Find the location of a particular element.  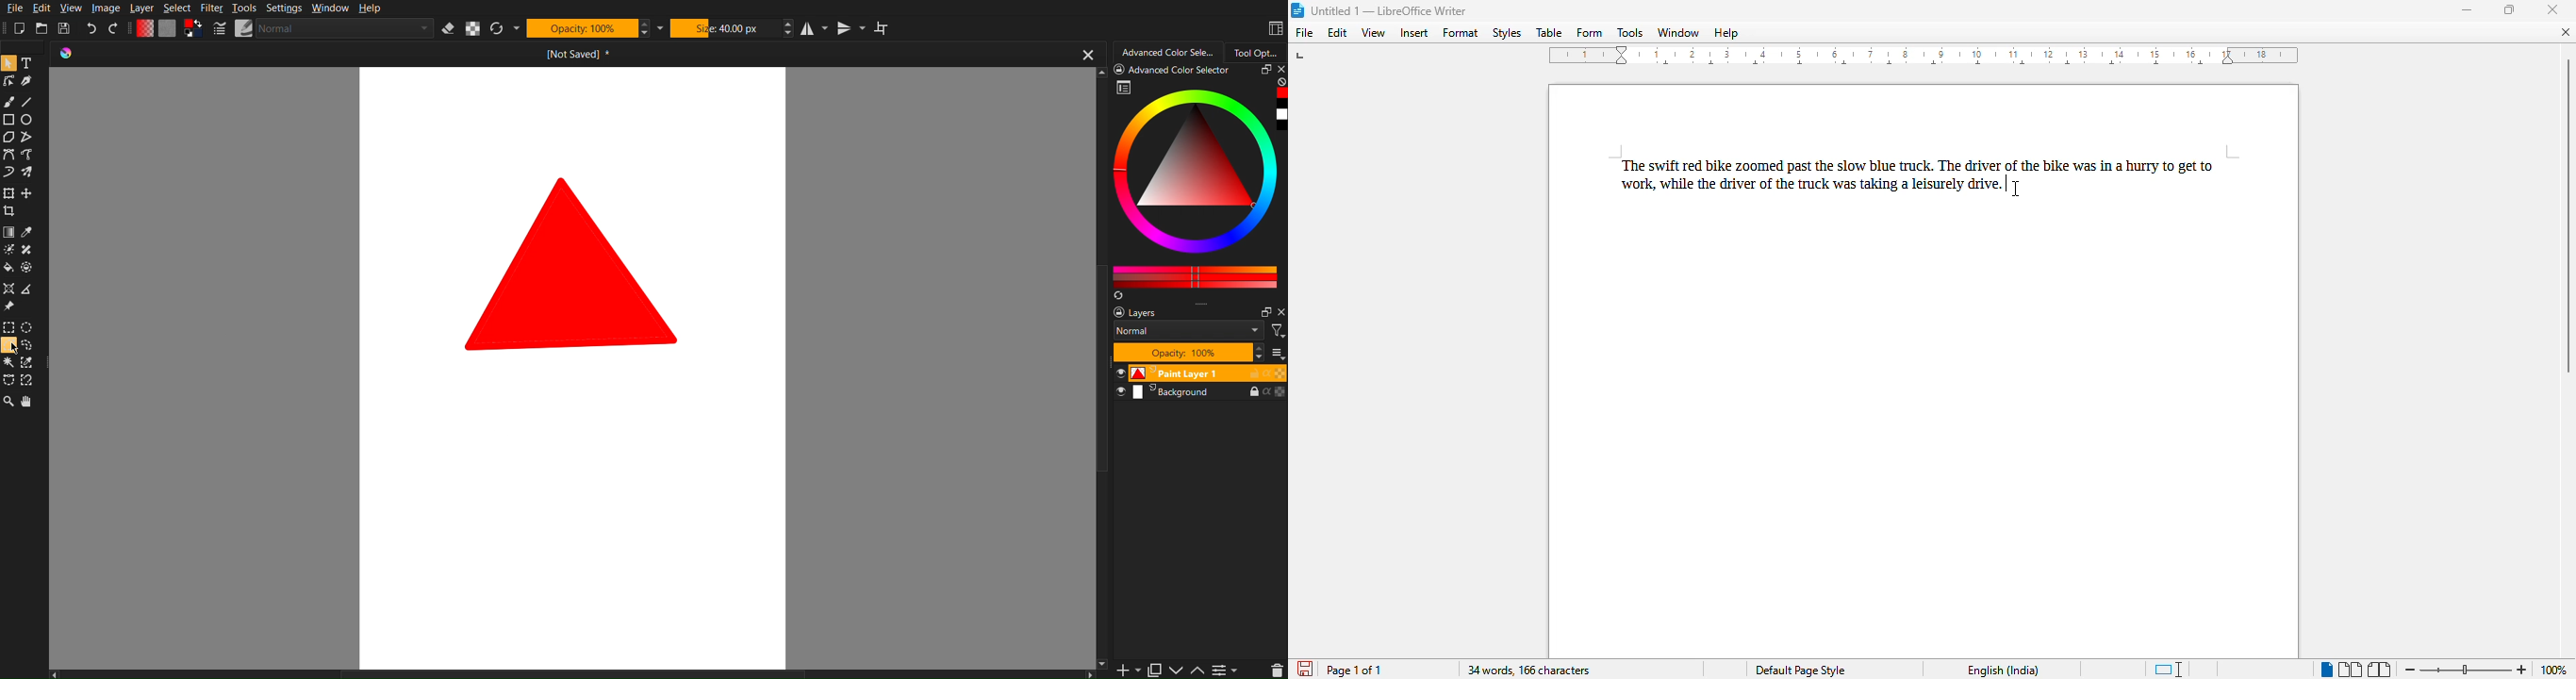

Undo is located at coordinates (93, 28).